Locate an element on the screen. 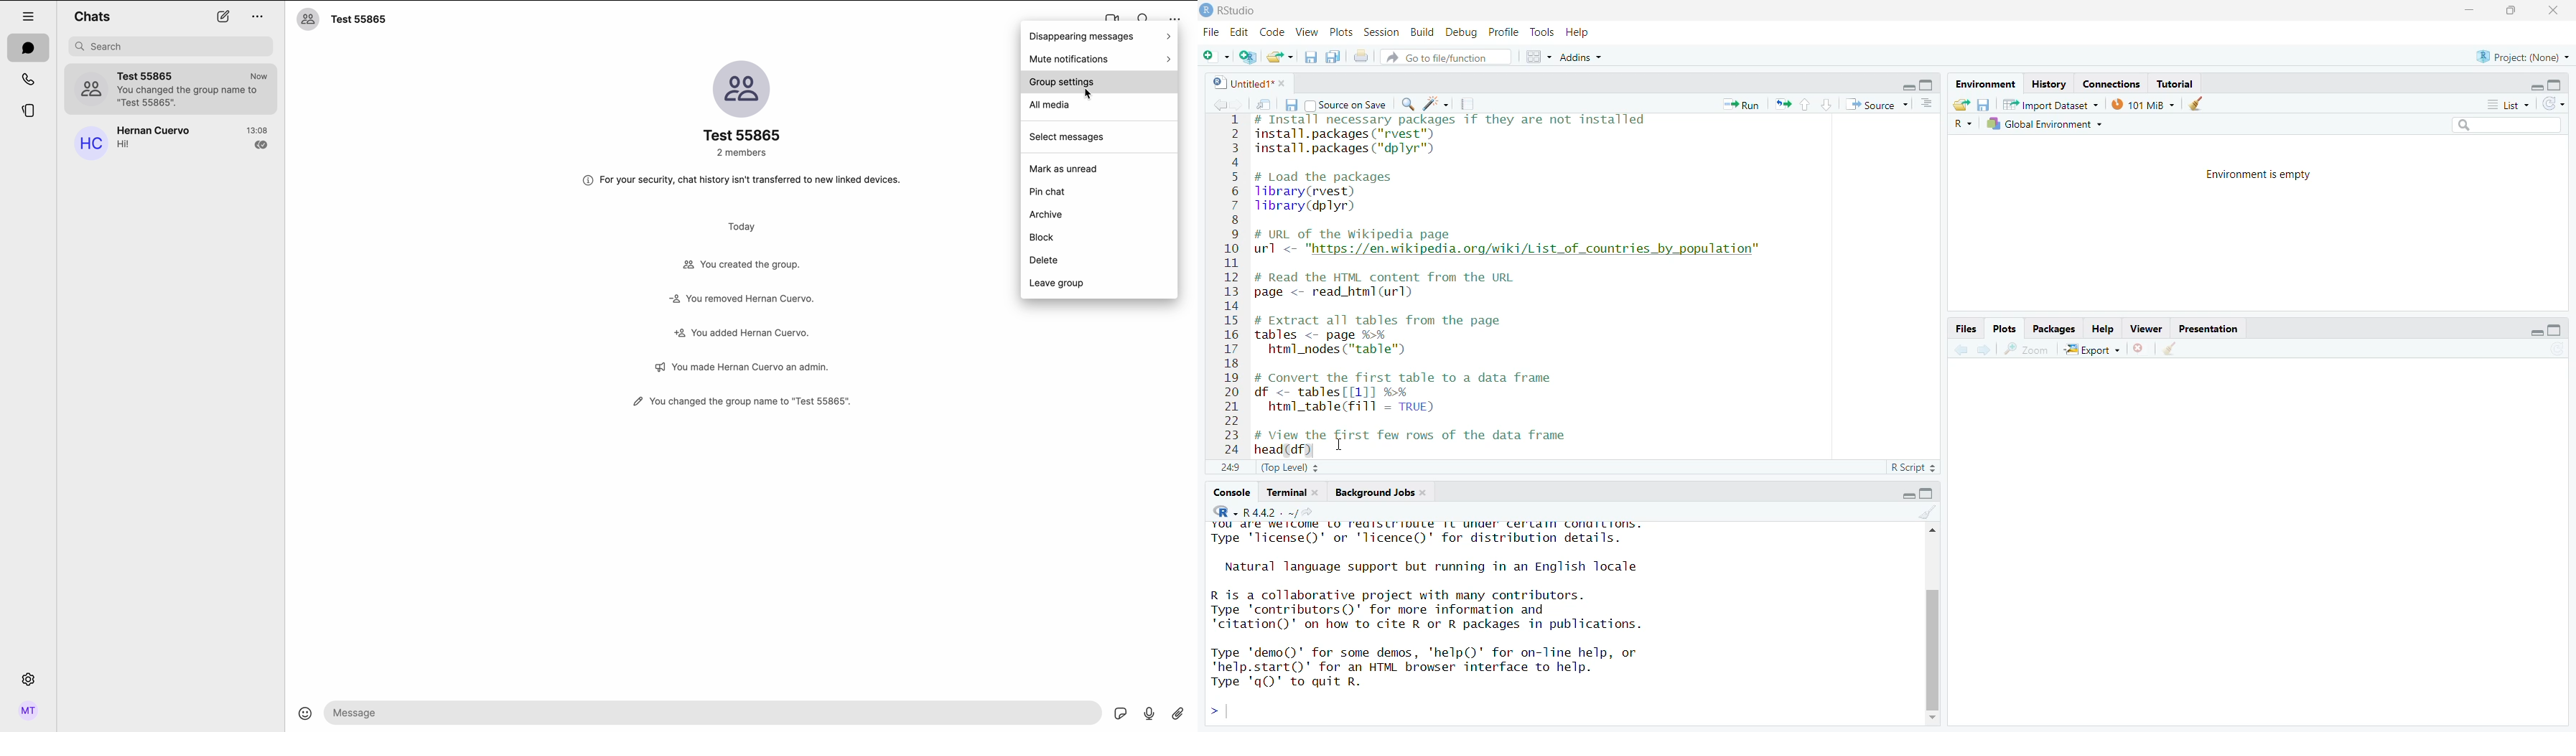 This screenshot has width=2576, height=756. Natural language support but running in an English locale is located at coordinates (1432, 567).